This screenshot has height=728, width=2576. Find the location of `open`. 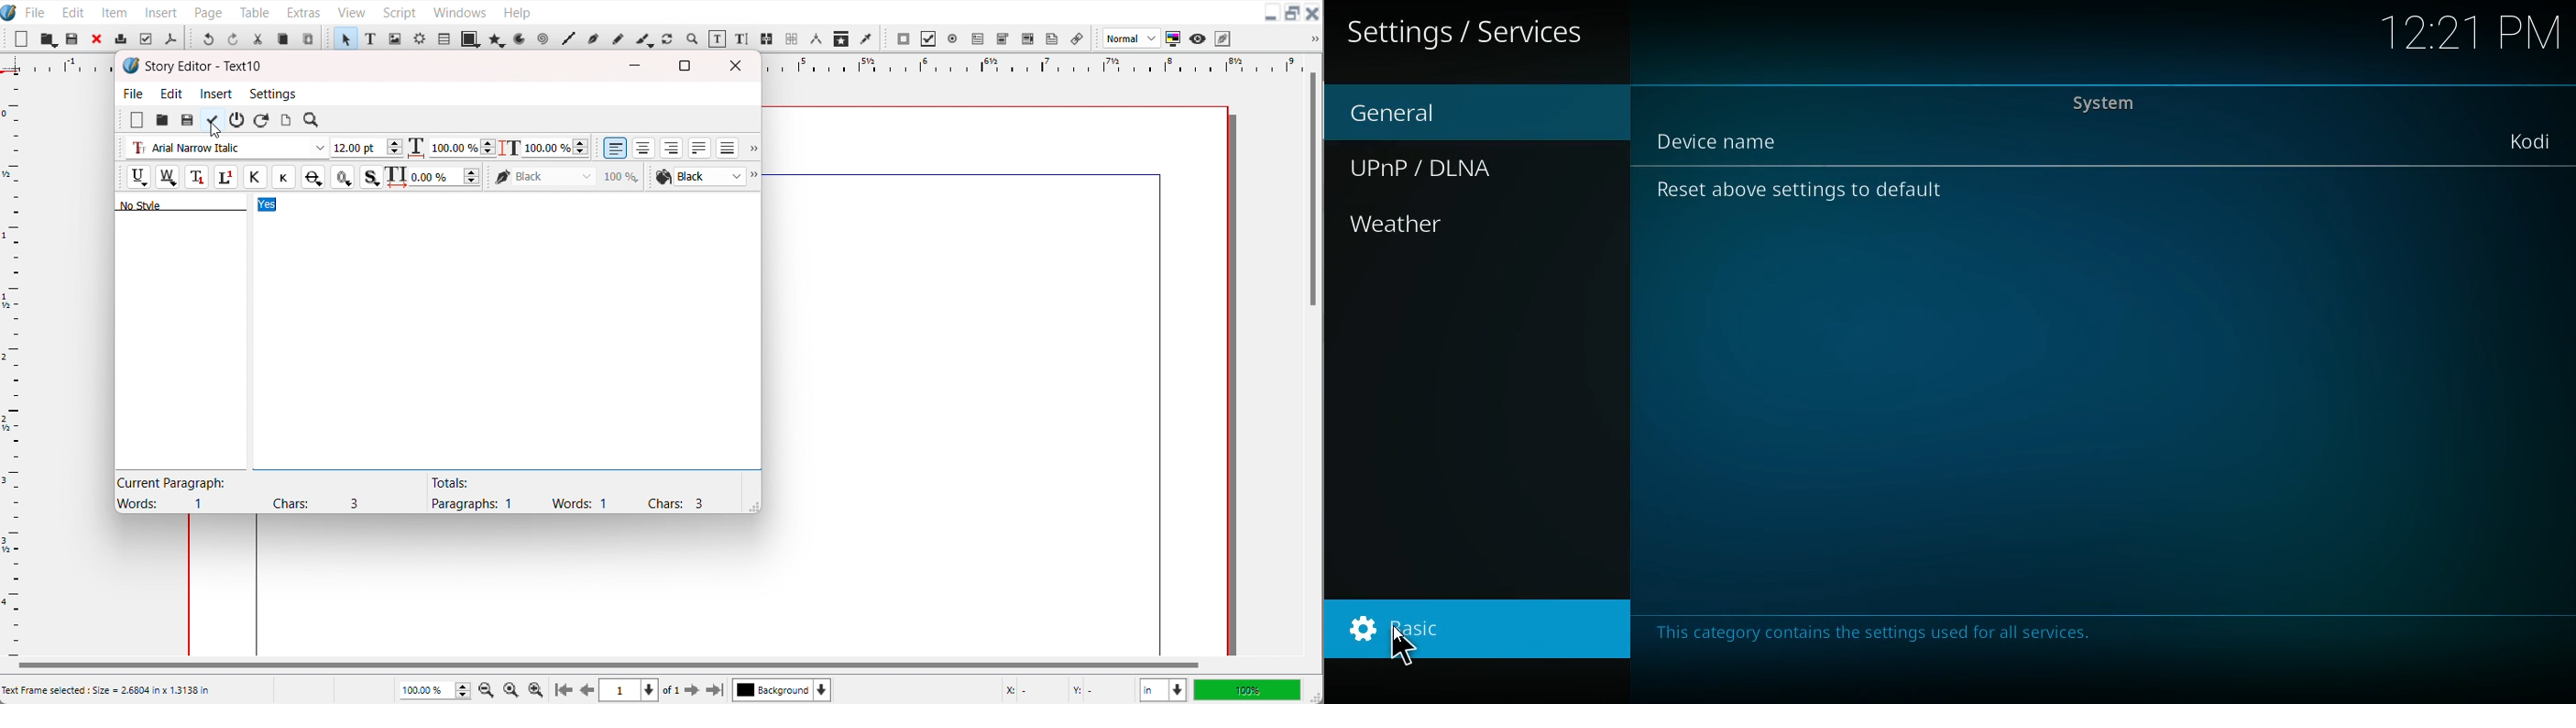

open is located at coordinates (161, 121).